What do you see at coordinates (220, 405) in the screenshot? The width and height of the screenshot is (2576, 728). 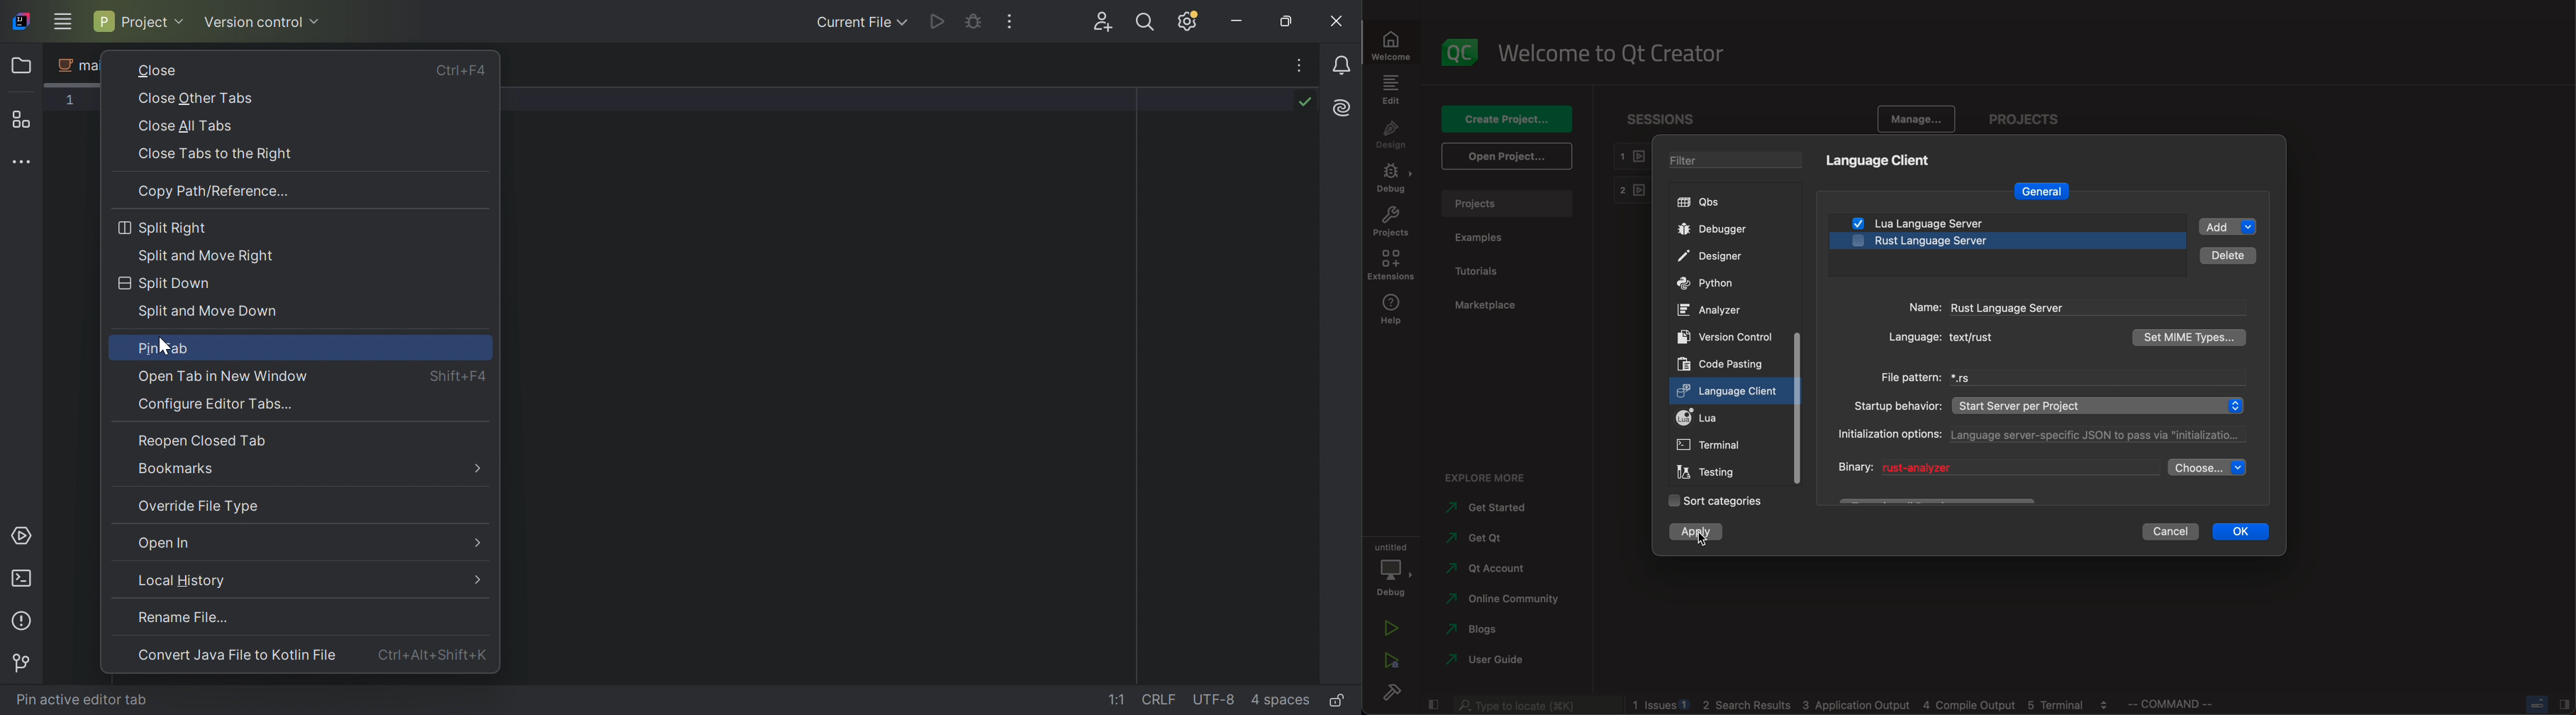 I see `Configure editor tabs` at bounding box center [220, 405].